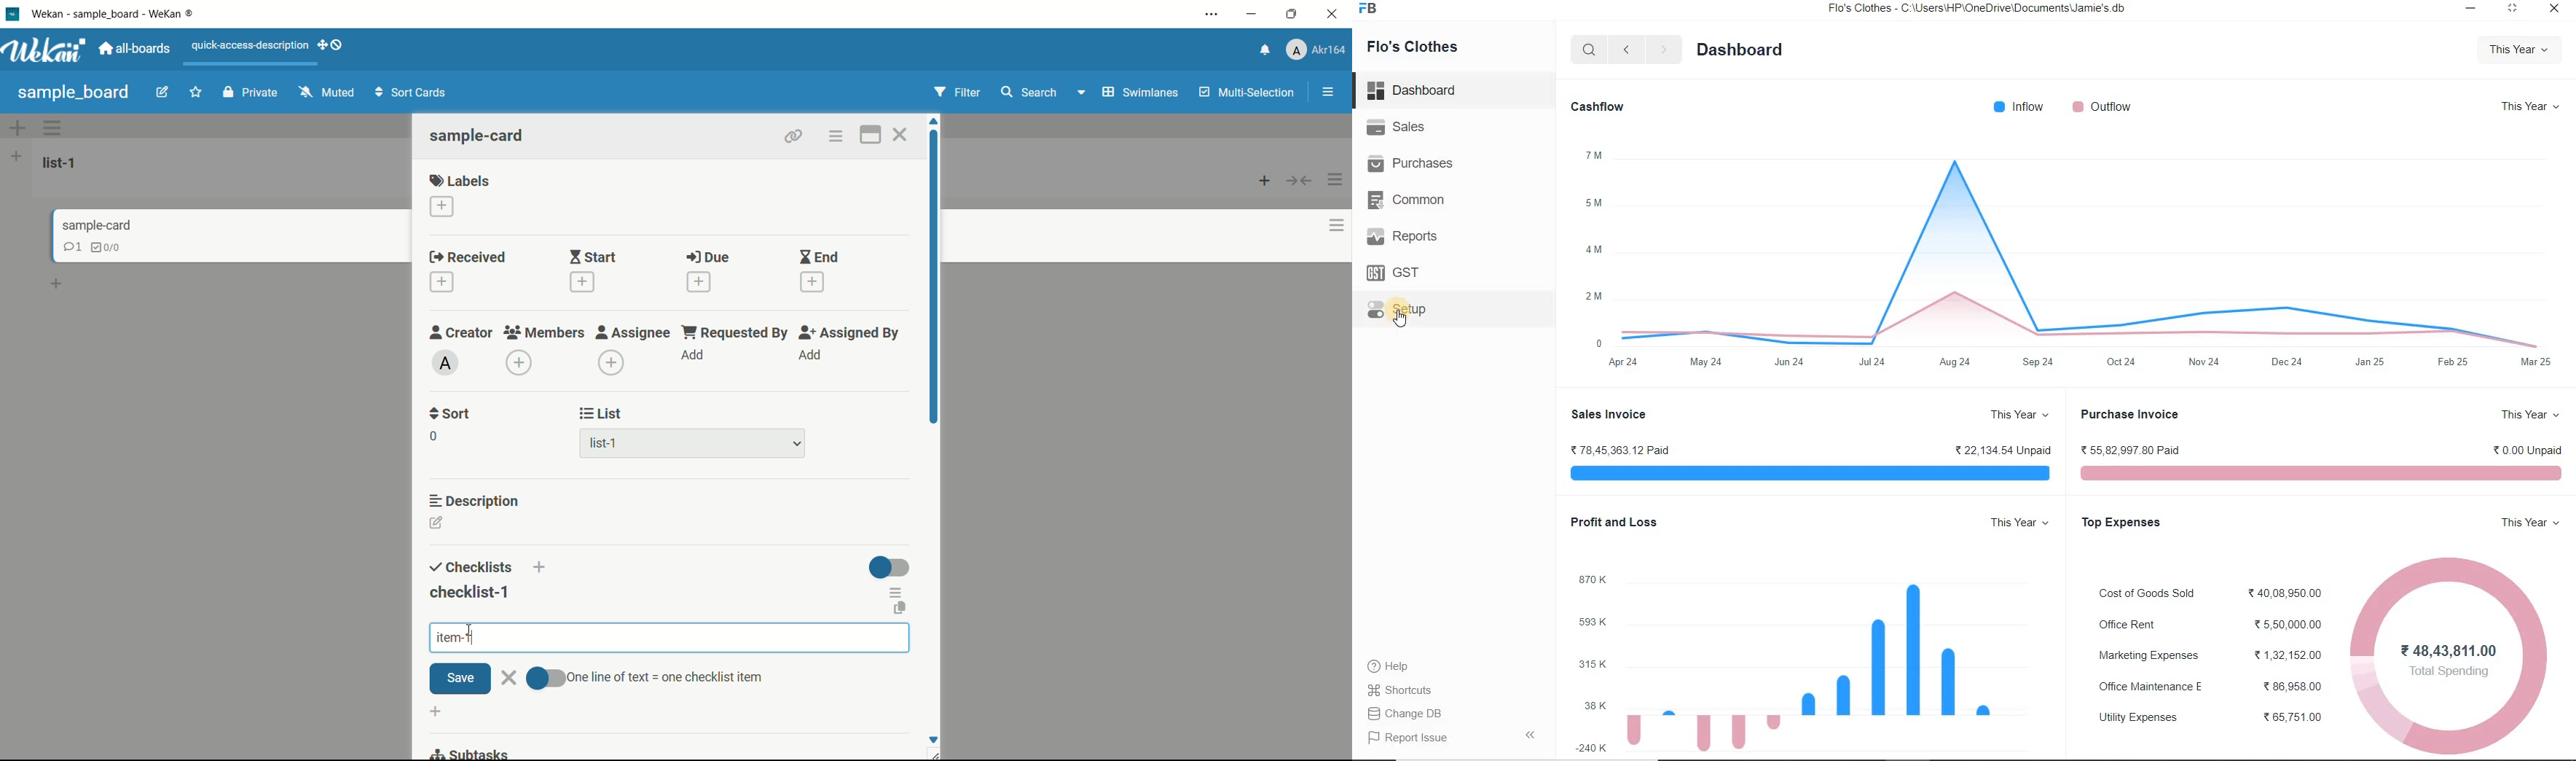 This screenshot has height=784, width=2576. I want to click on Nov 24, so click(2207, 363).